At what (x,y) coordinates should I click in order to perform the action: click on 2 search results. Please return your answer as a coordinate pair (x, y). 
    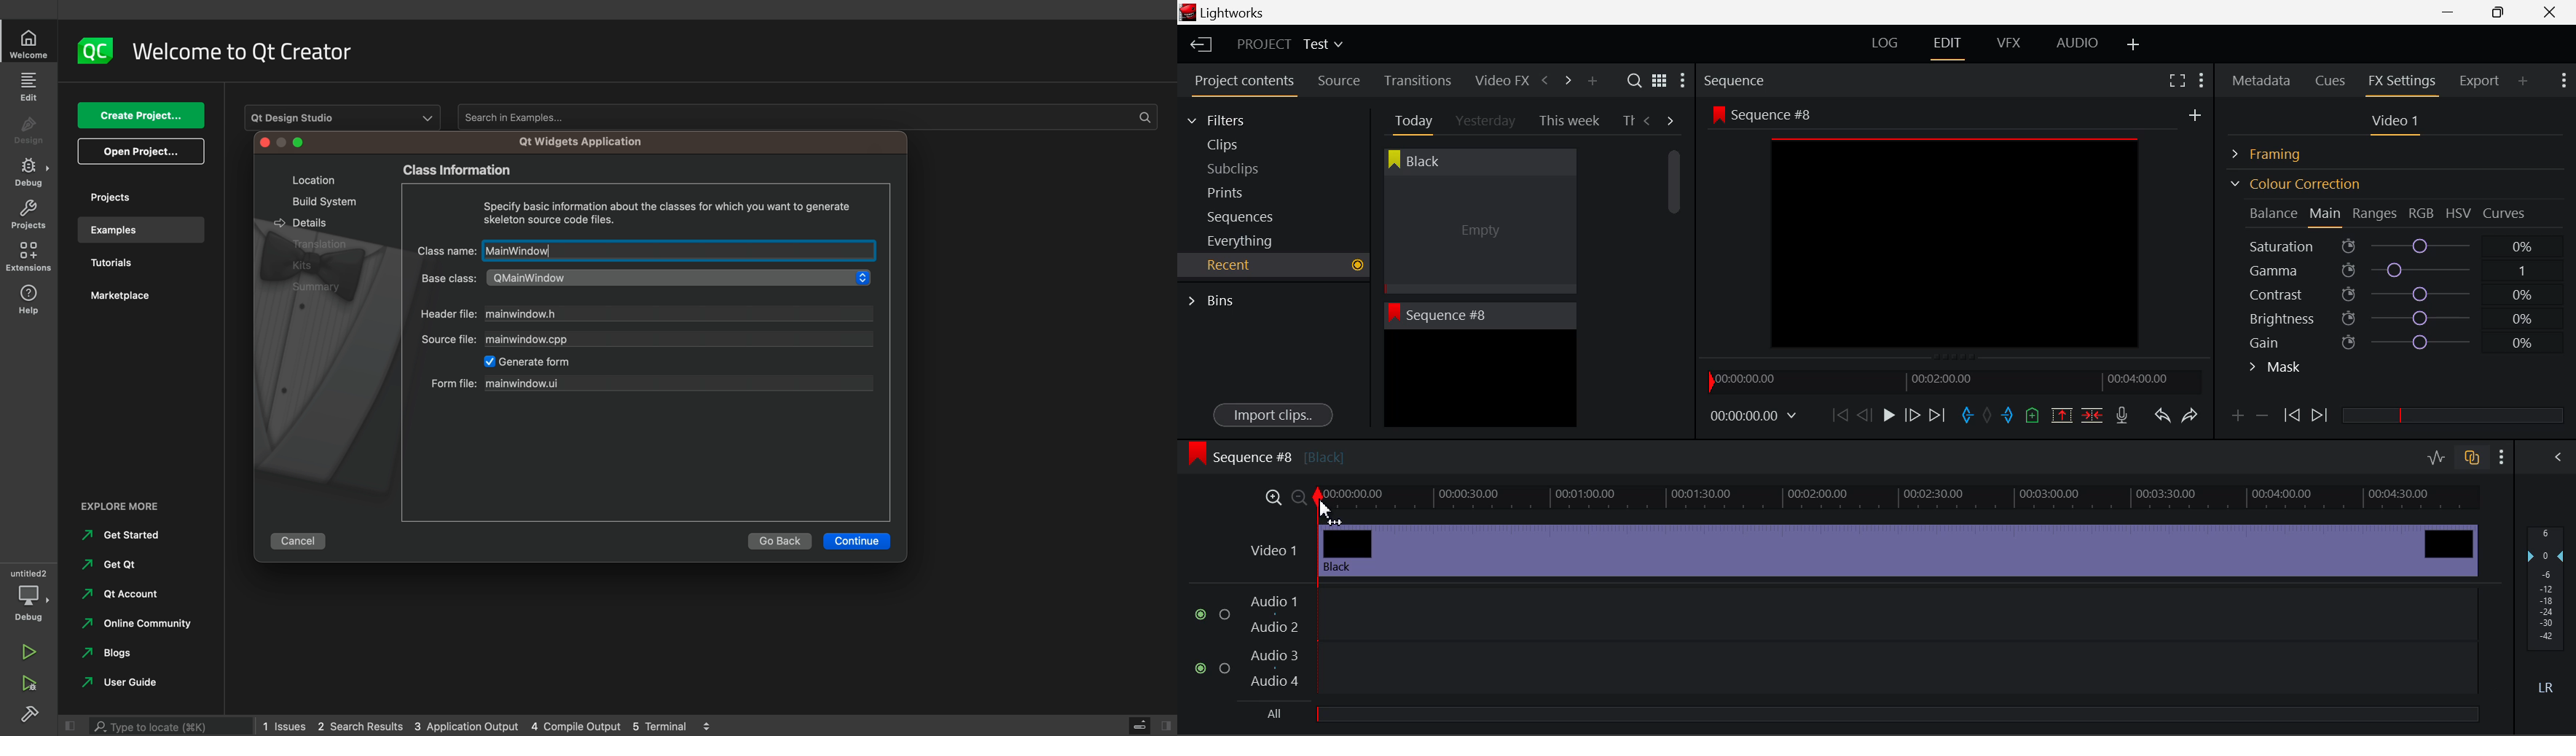
    Looking at the image, I should click on (362, 727).